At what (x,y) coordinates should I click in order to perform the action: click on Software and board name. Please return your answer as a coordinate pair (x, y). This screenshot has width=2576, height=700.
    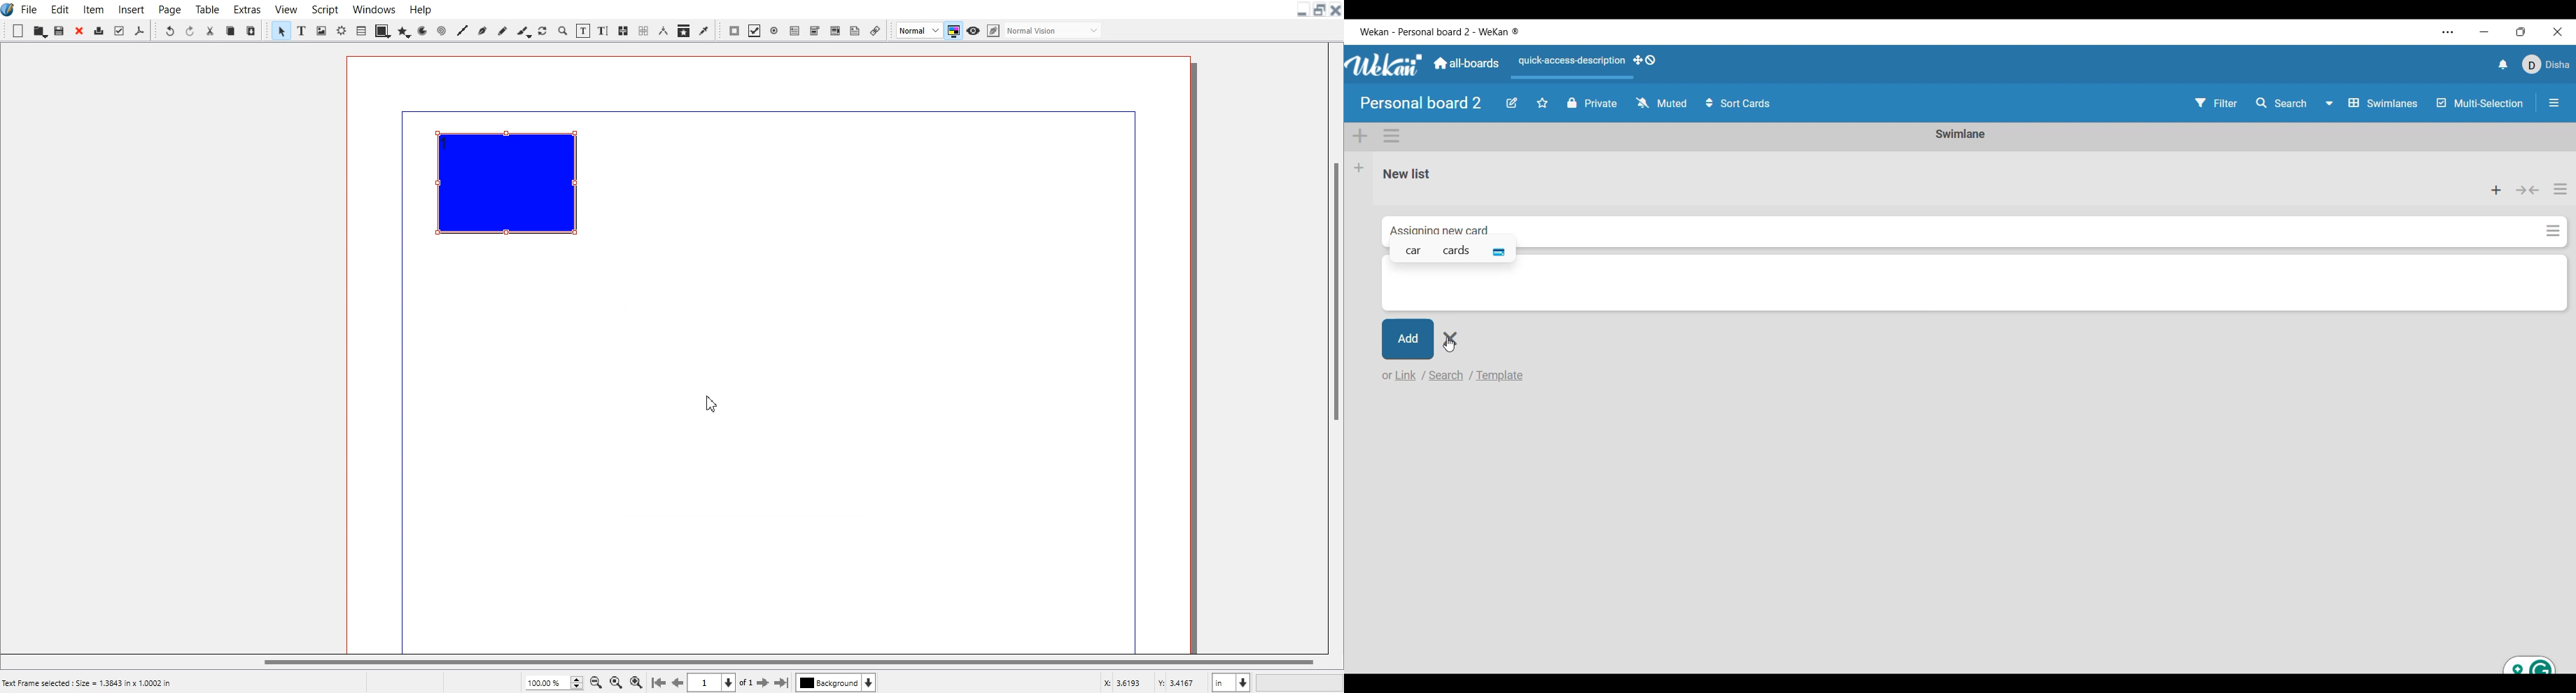
    Looking at the image, I should click on (1439, 32).